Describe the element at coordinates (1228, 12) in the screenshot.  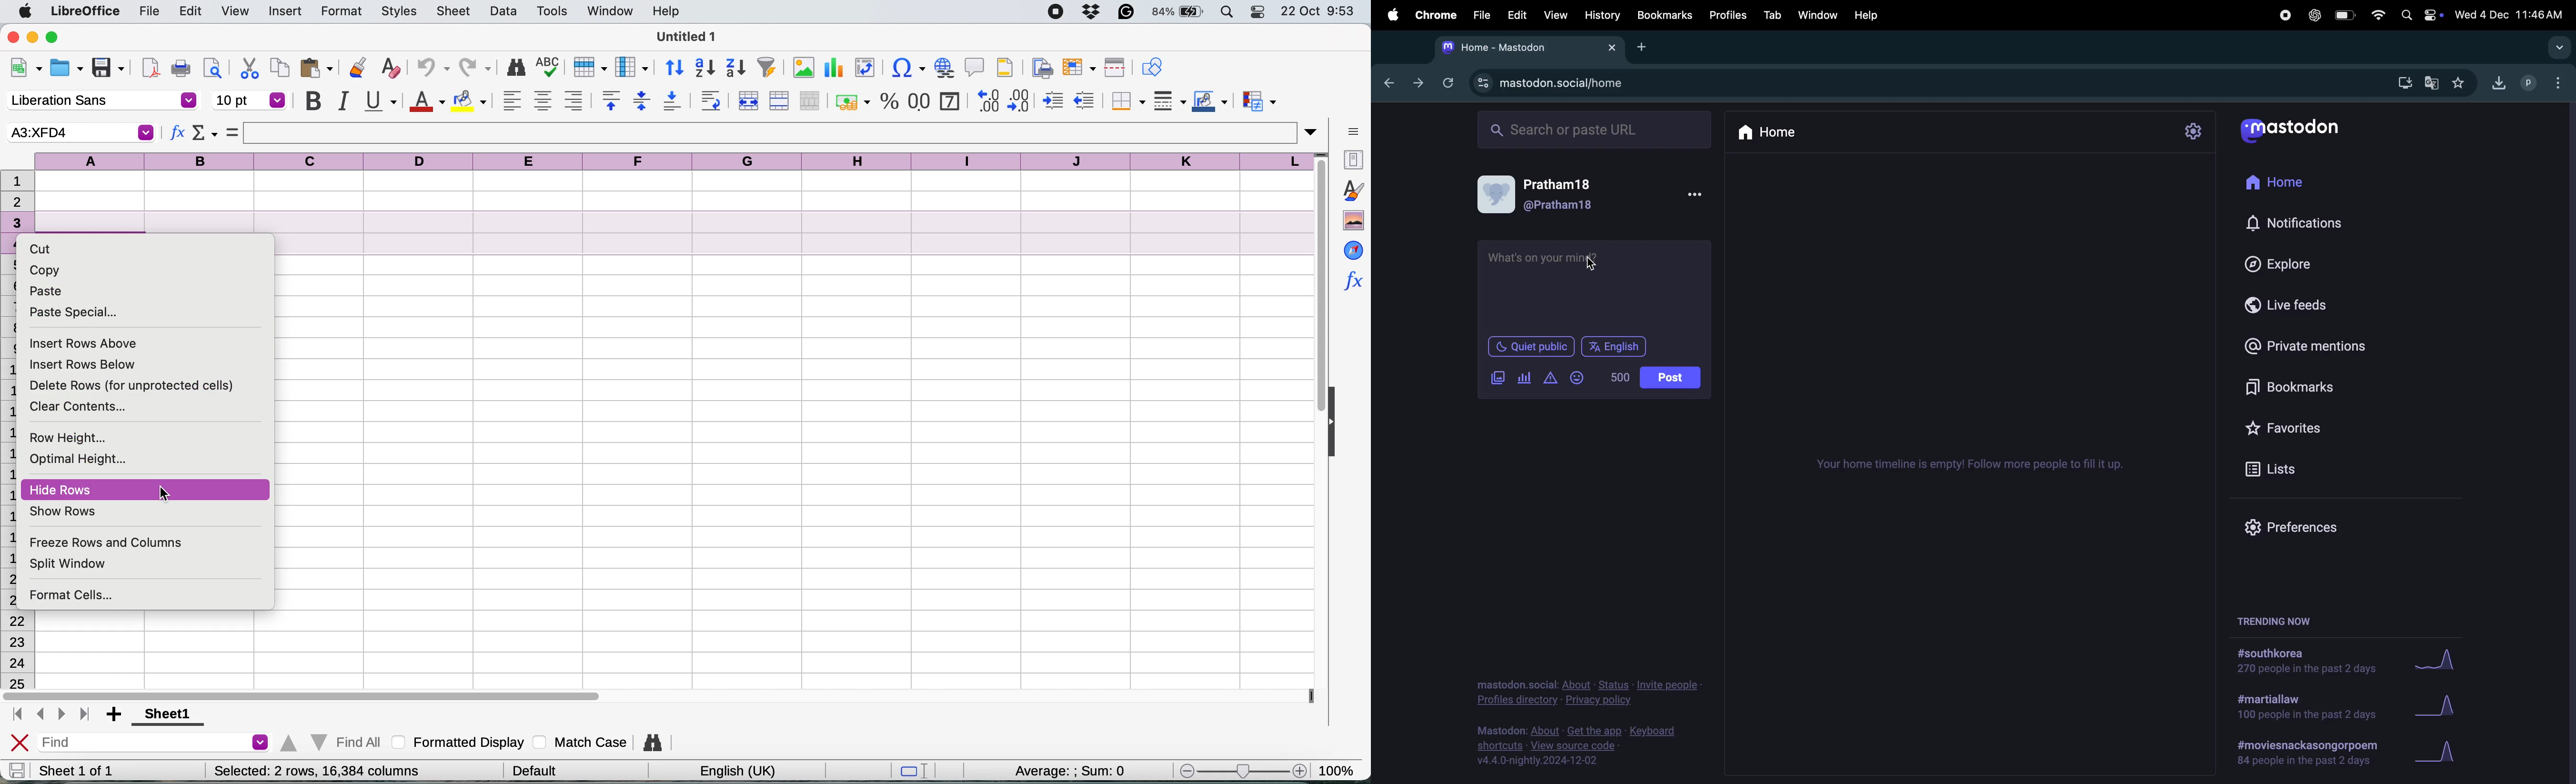
I see `spotlight search` at that location.